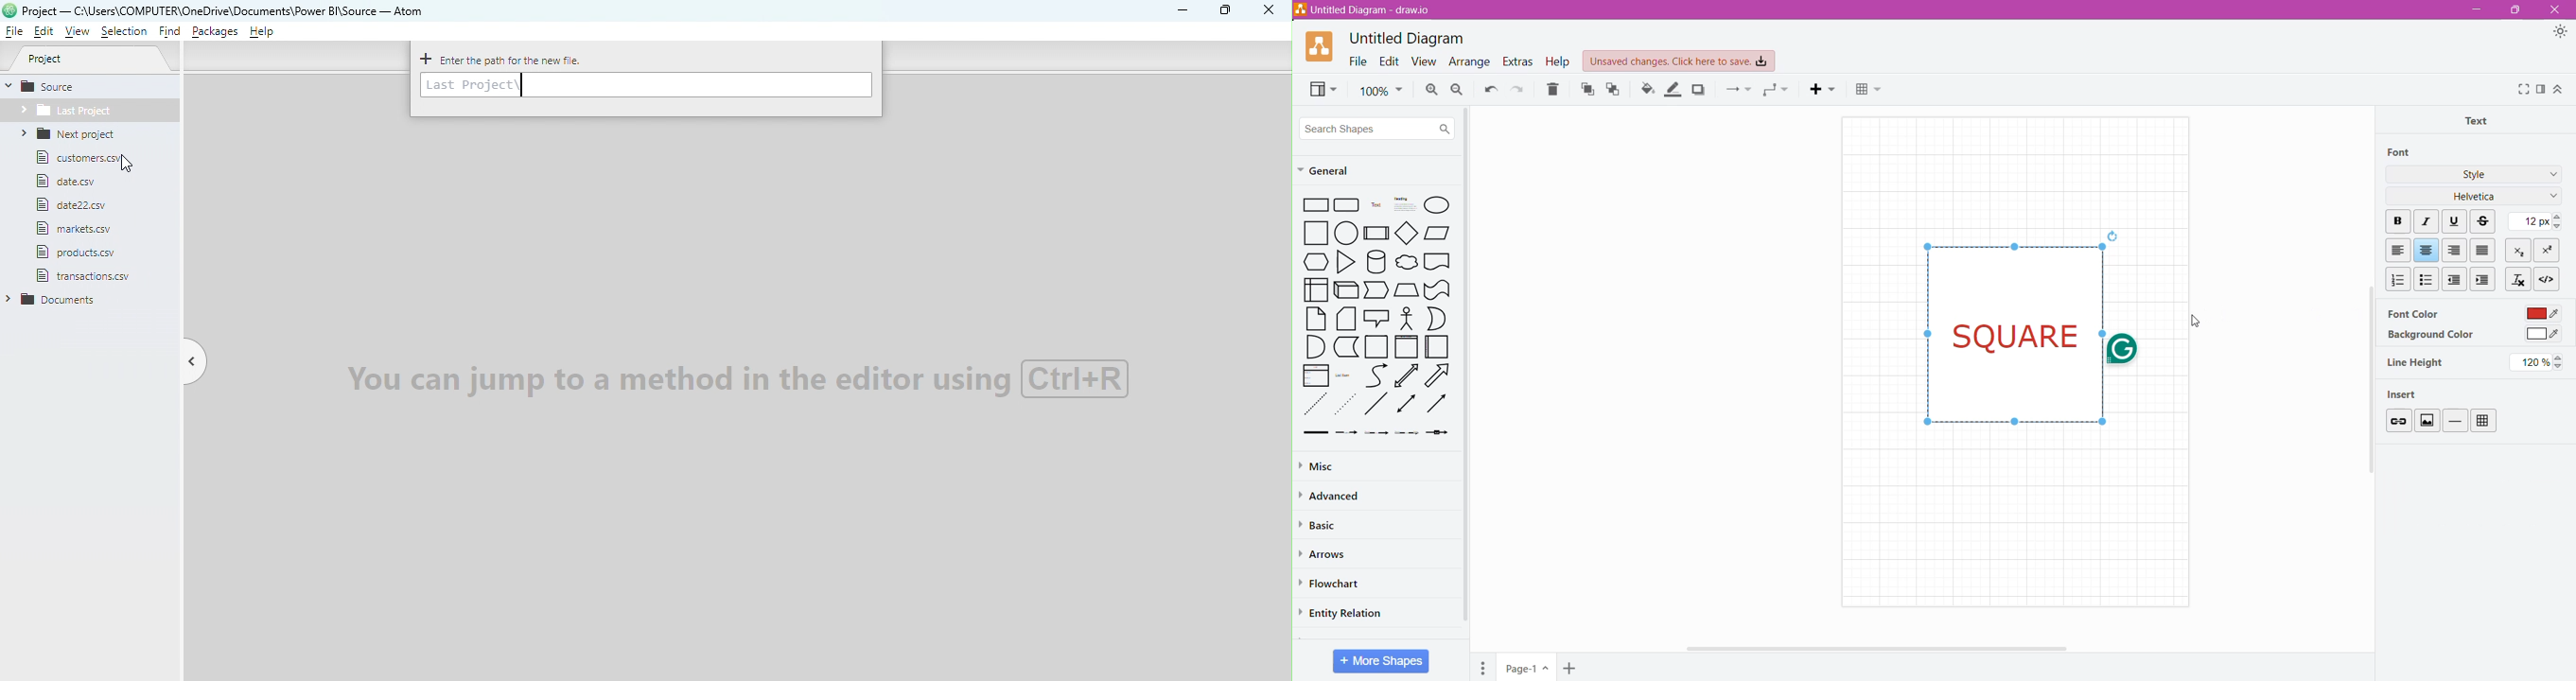 The height and width of the screenshot is (700, 2576). I want to click on View, so click(74, 32).